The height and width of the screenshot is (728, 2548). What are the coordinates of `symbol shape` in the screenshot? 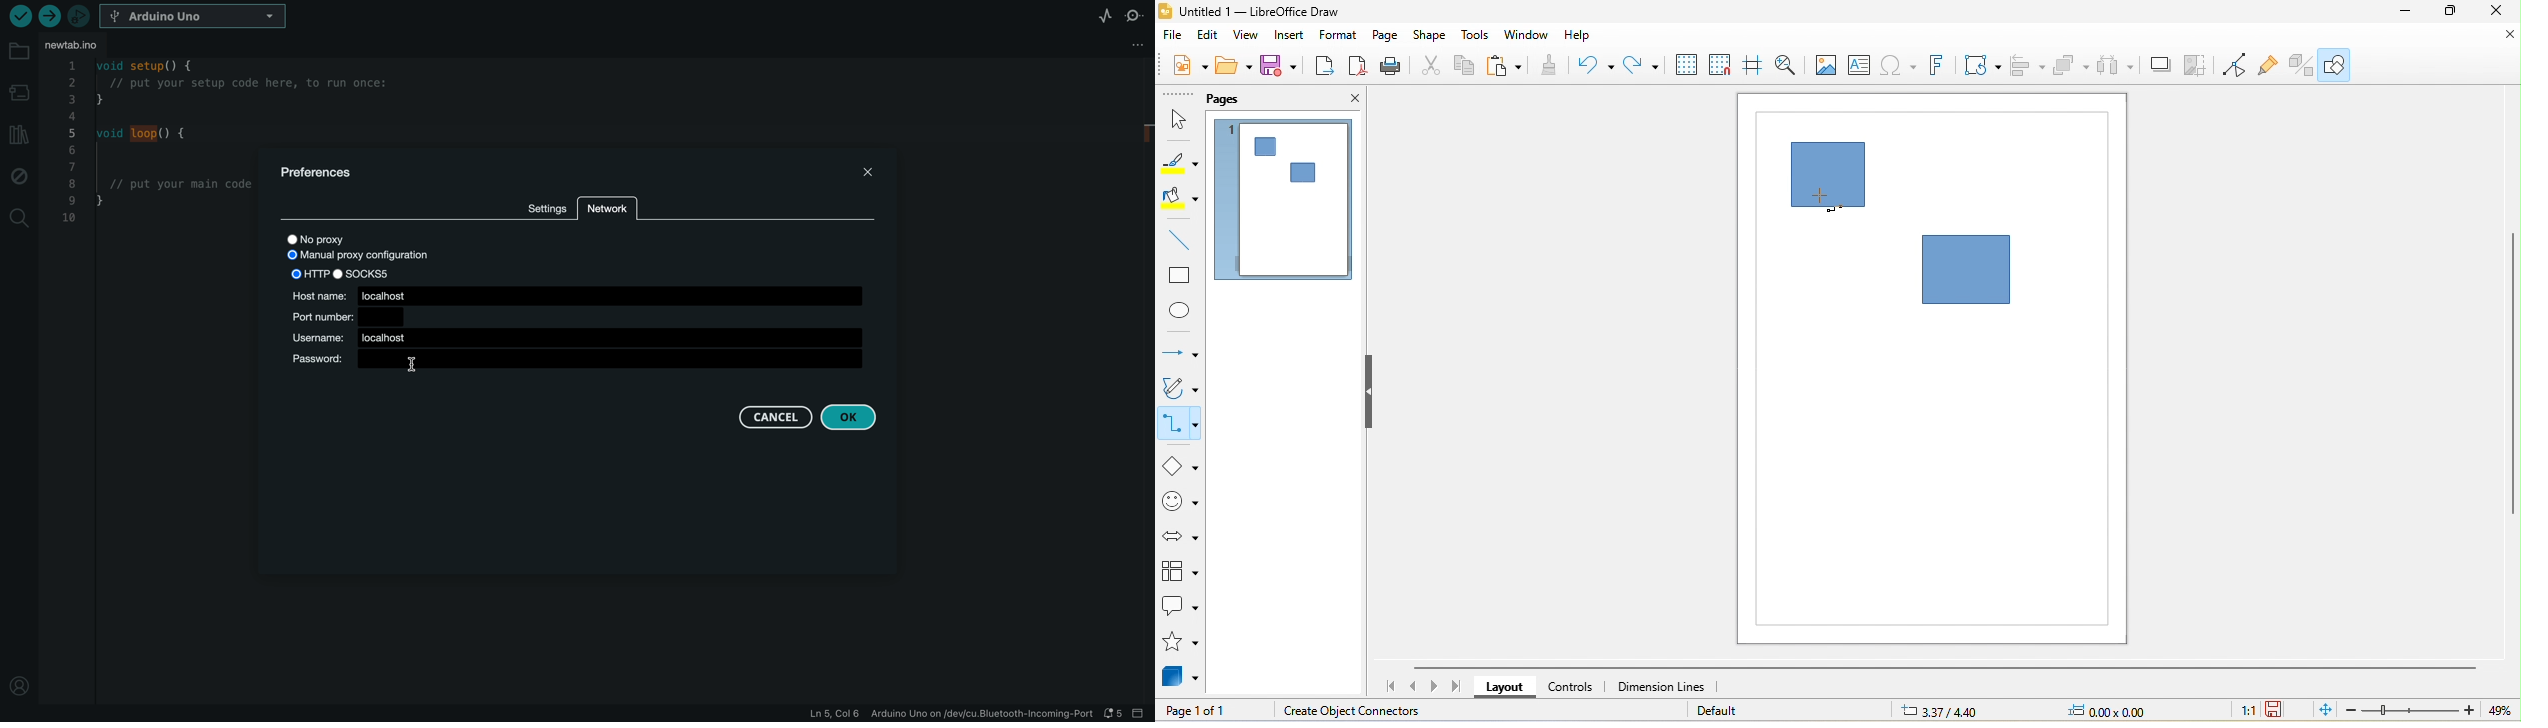 It's located at (1183, 502).